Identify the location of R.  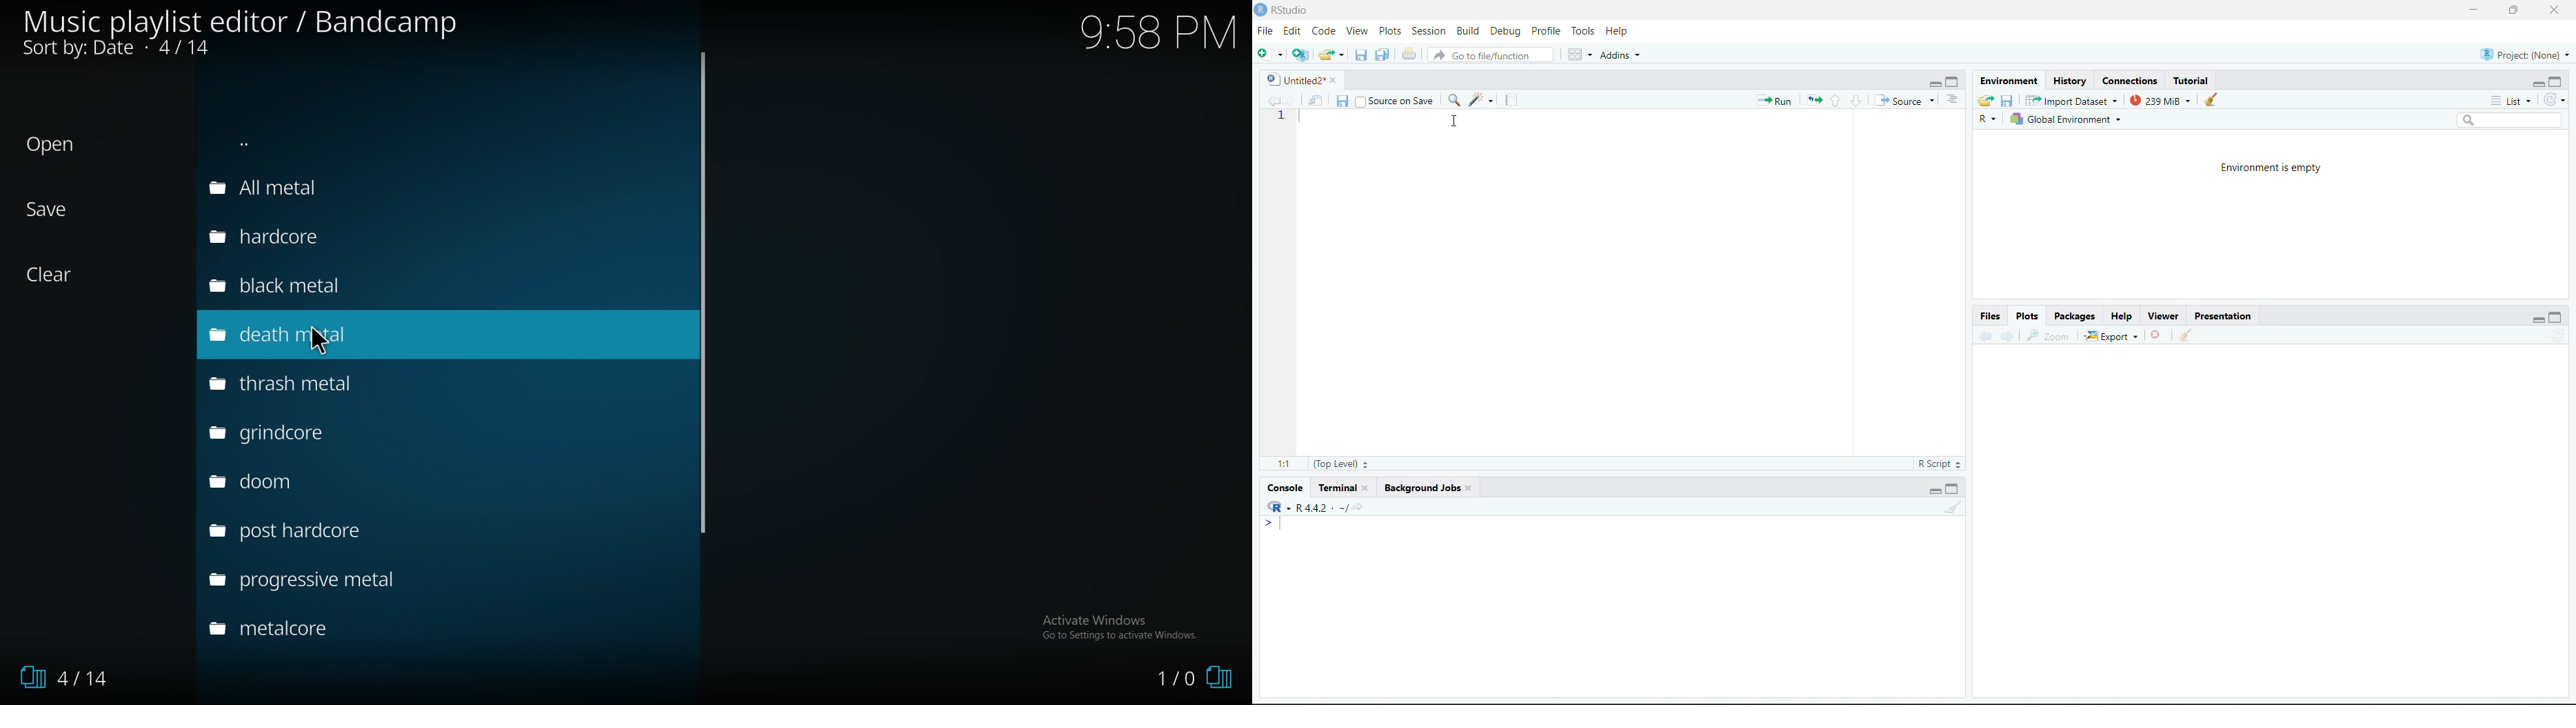
(1278, 507).